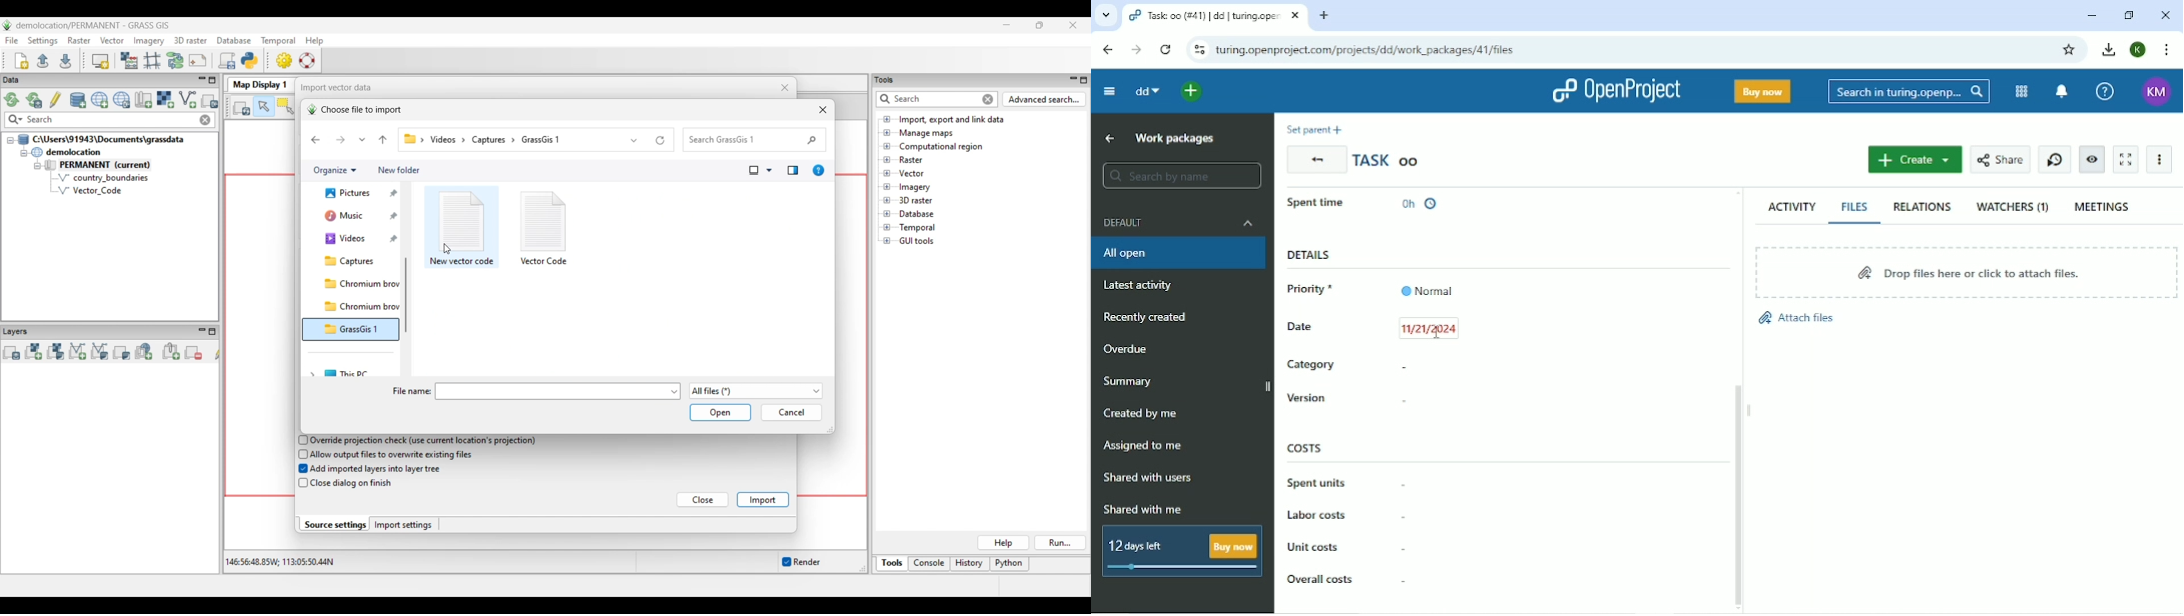 The image size is (2184, 616). Describe the element at coordinates (1192, 91) in the screenshot. I see `Open quick add menu` at that location.